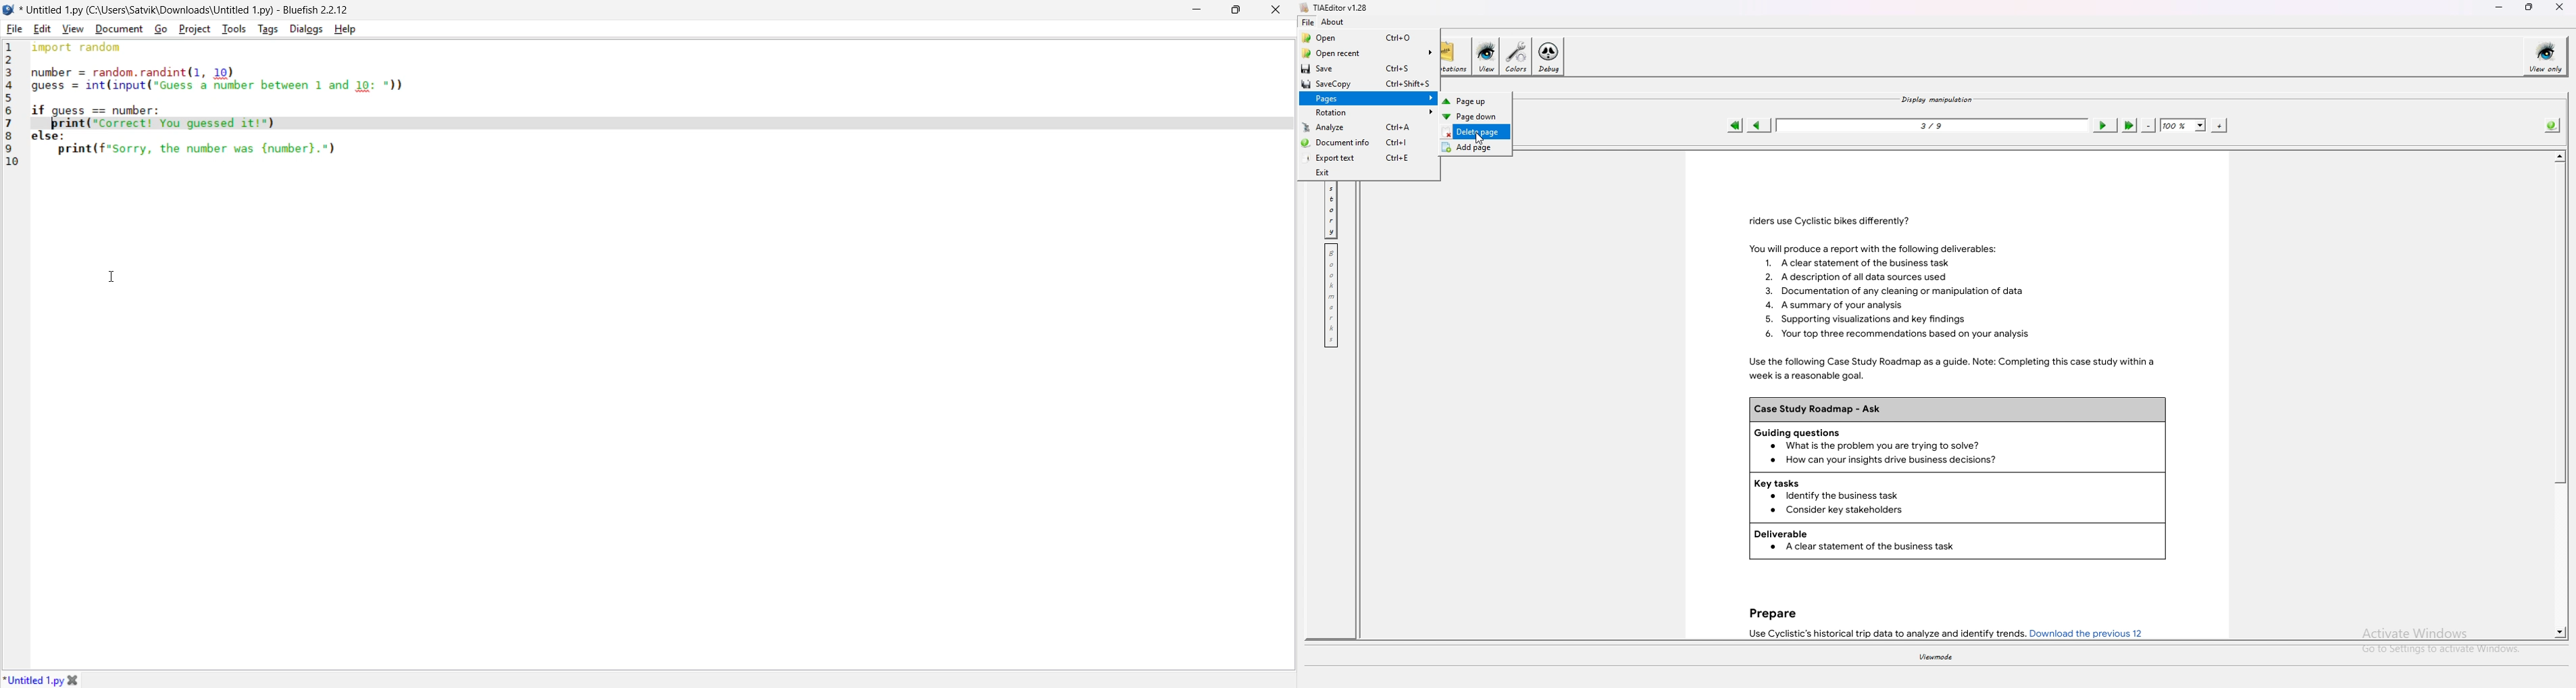  What do you see at coordinates (1958, 448) in the screenshot?
I see `Guiding questions What is the problem you are trying to solve?How can your insights drive business decisions?` at bounding box center [1958, 448].